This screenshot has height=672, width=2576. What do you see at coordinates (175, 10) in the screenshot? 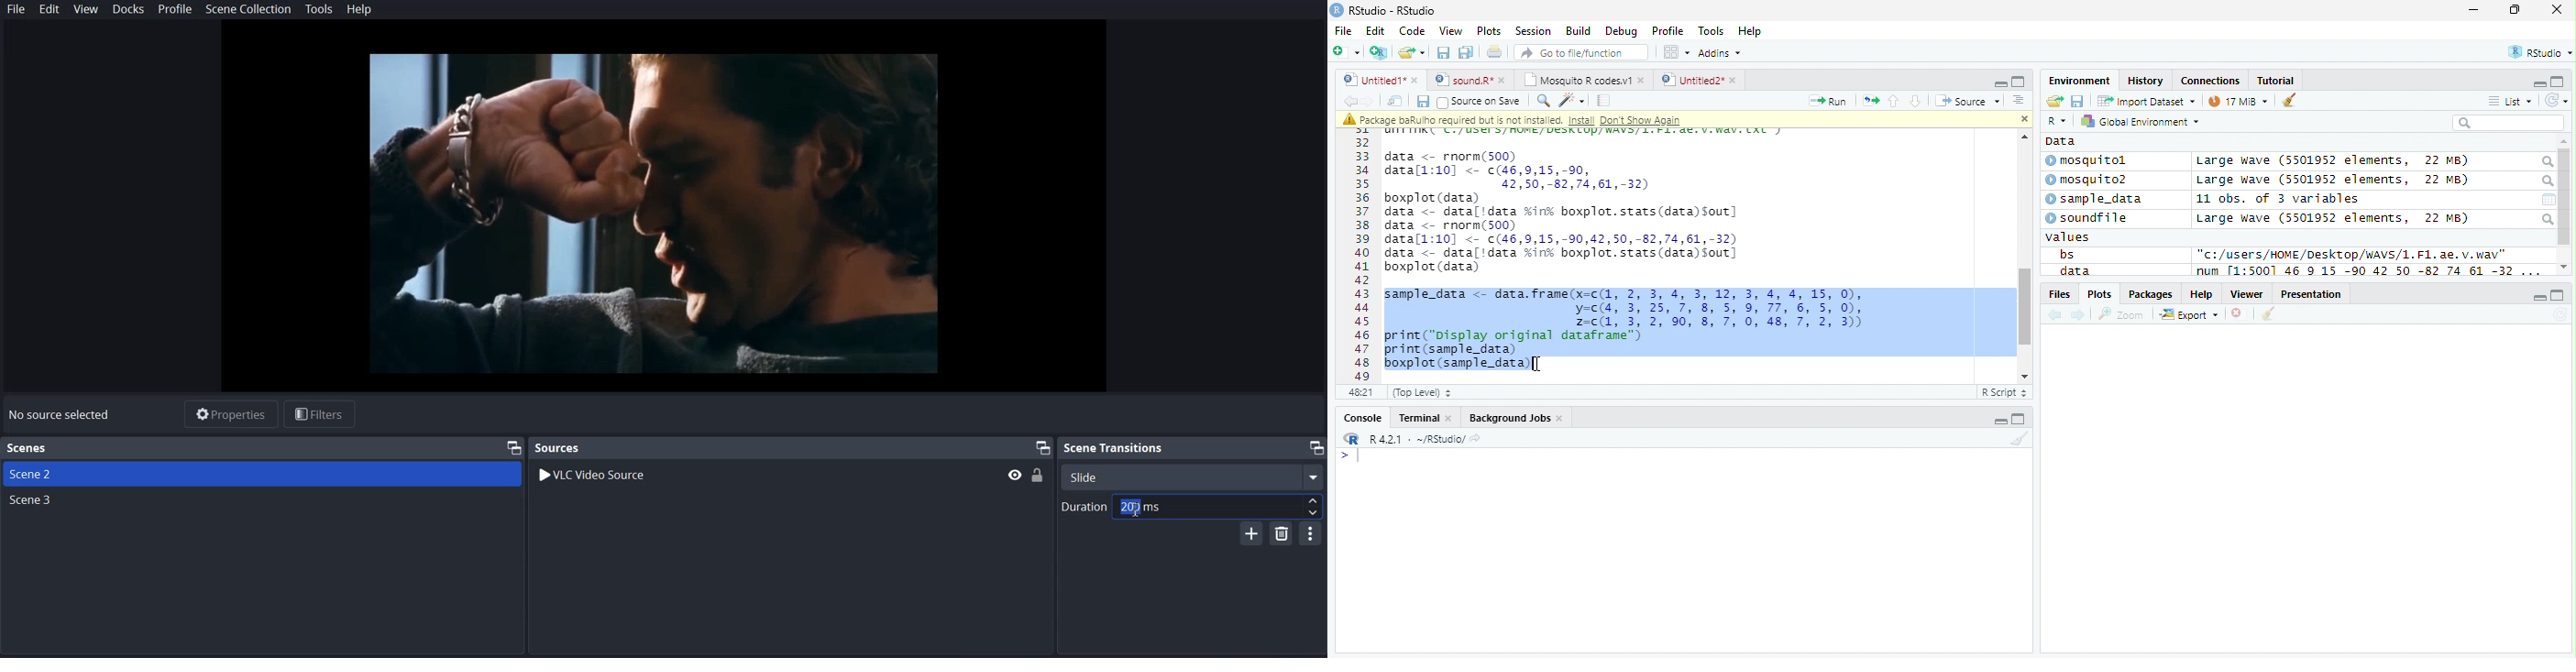
I see `Profile` at bounding box center [175, 10].